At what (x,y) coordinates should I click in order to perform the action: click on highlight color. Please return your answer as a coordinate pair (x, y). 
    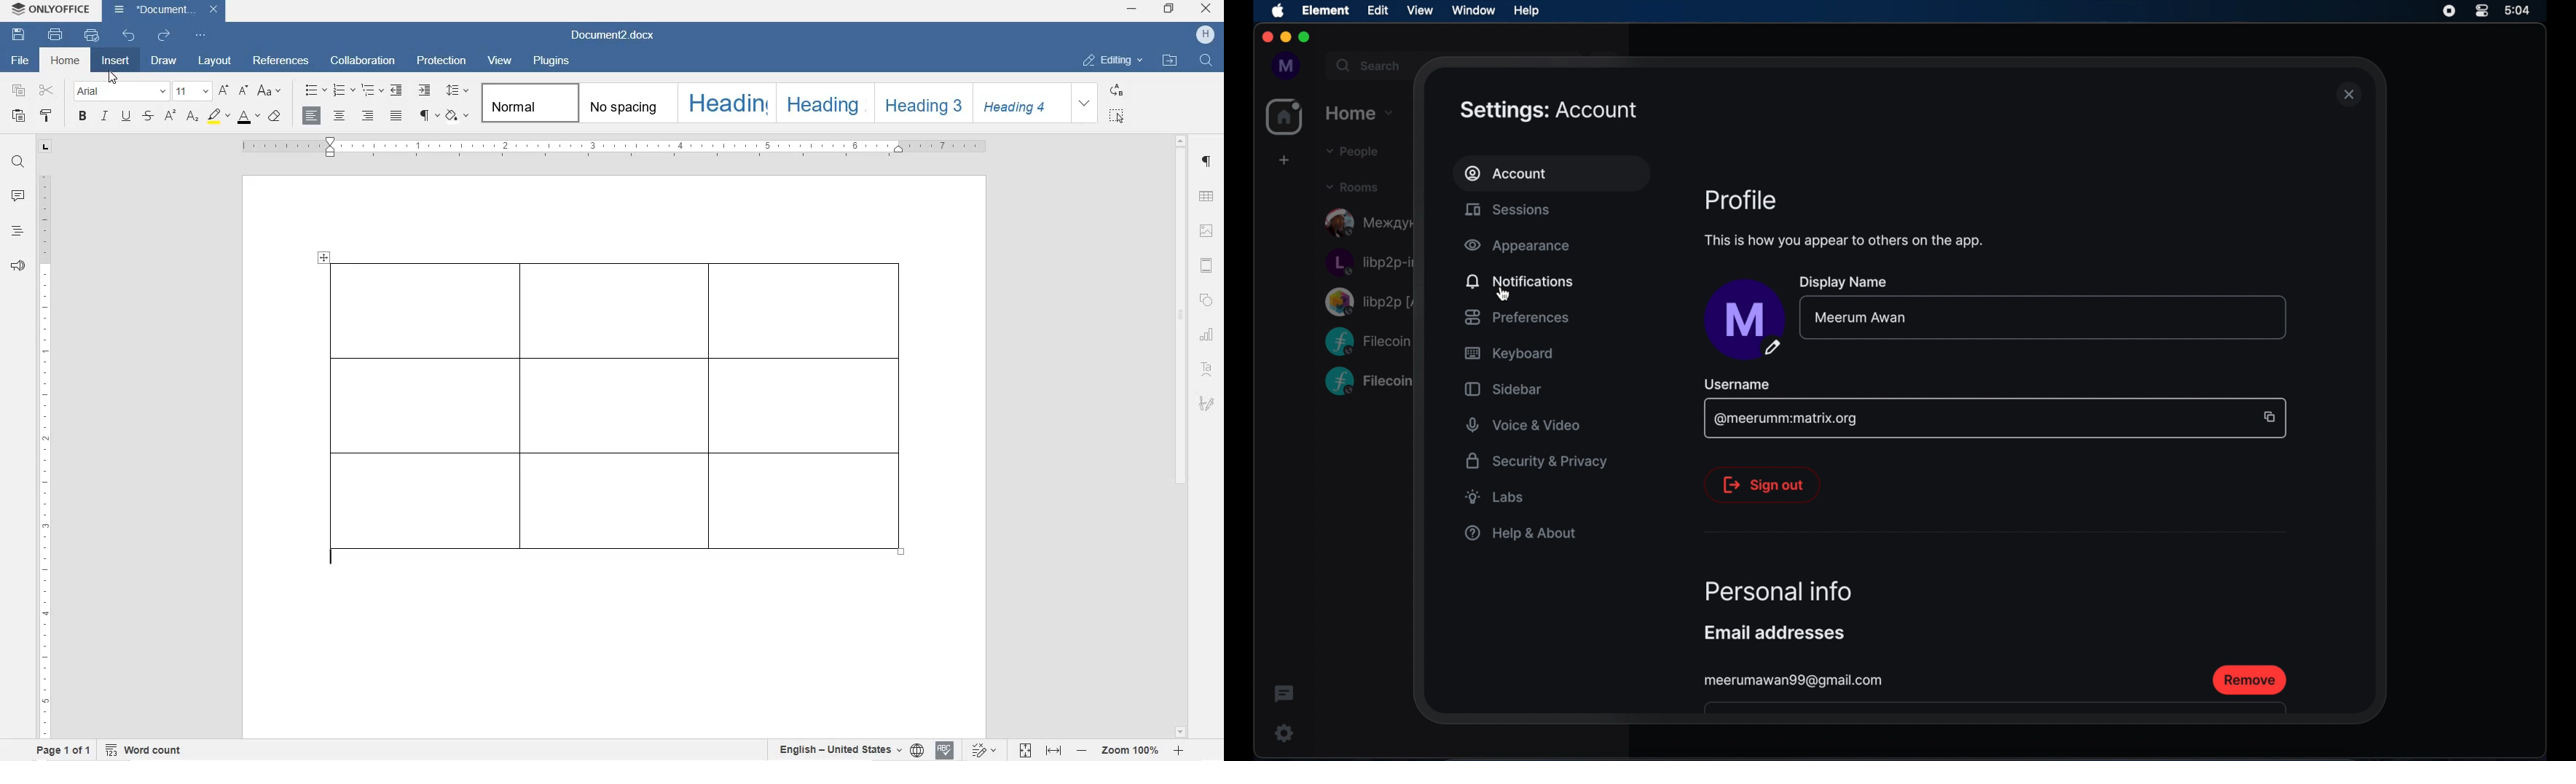
    Looking at the image, I should click on (218, 117).